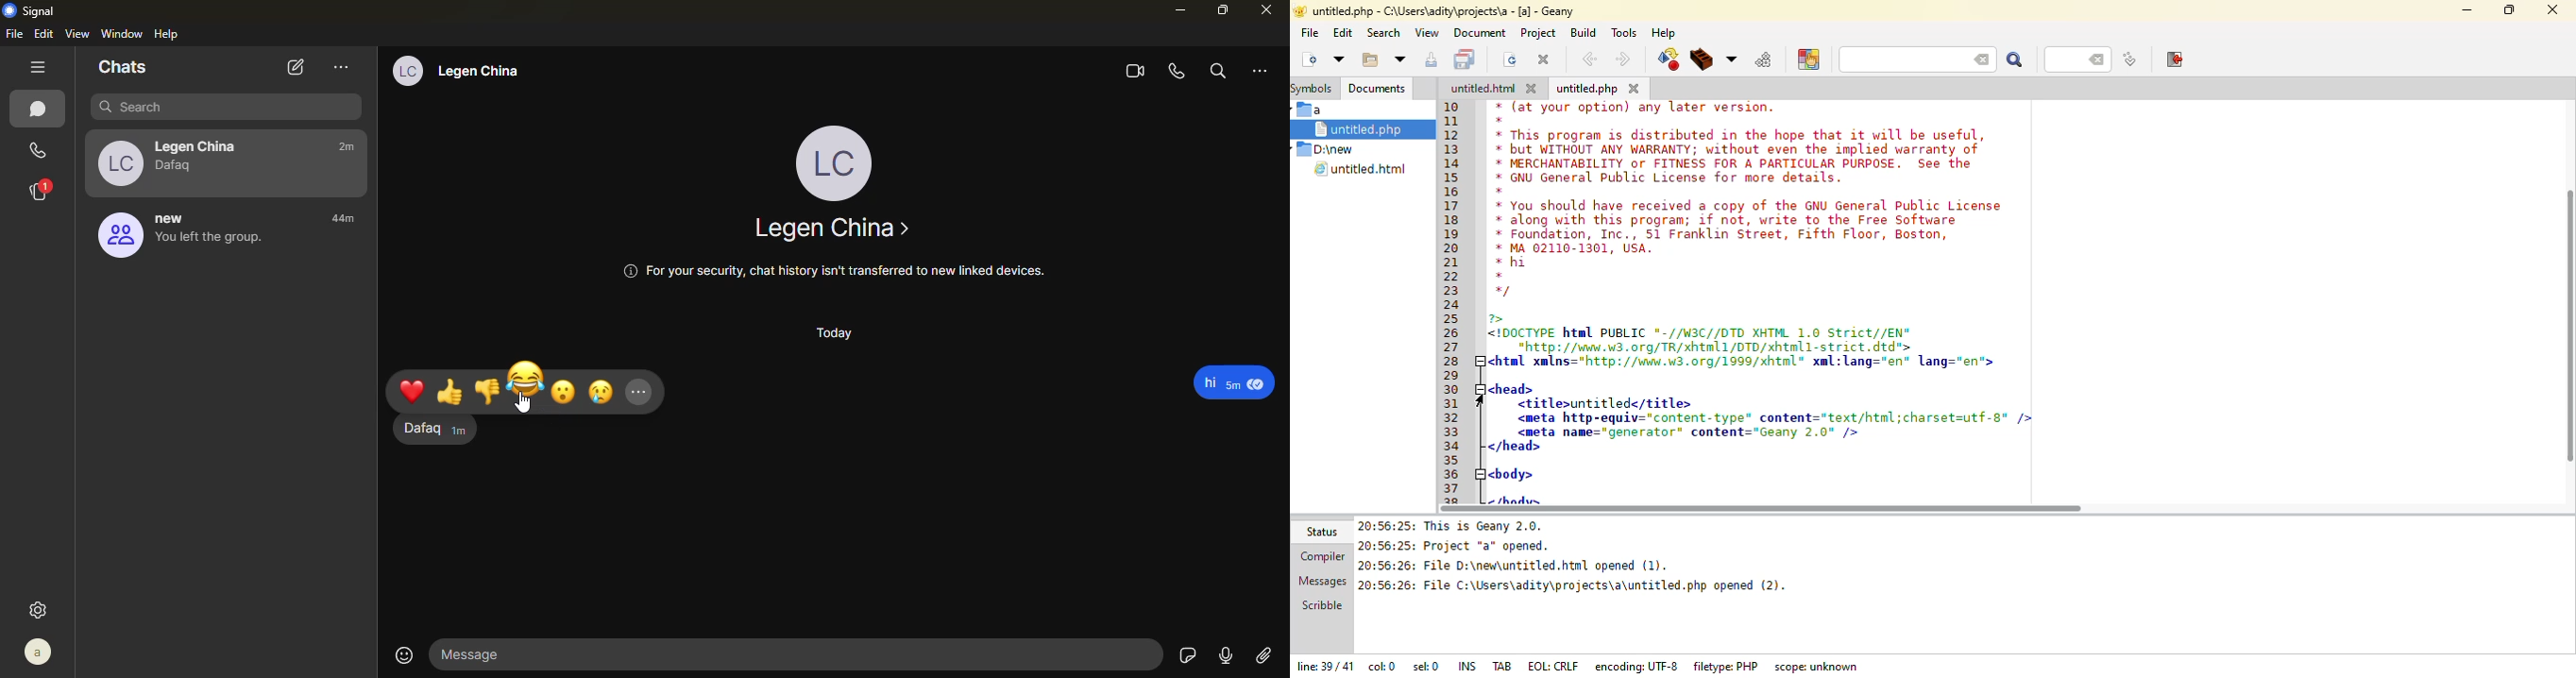 This screenshot has width=2576, height=700. I want to click on tools, so click(1624, 32).